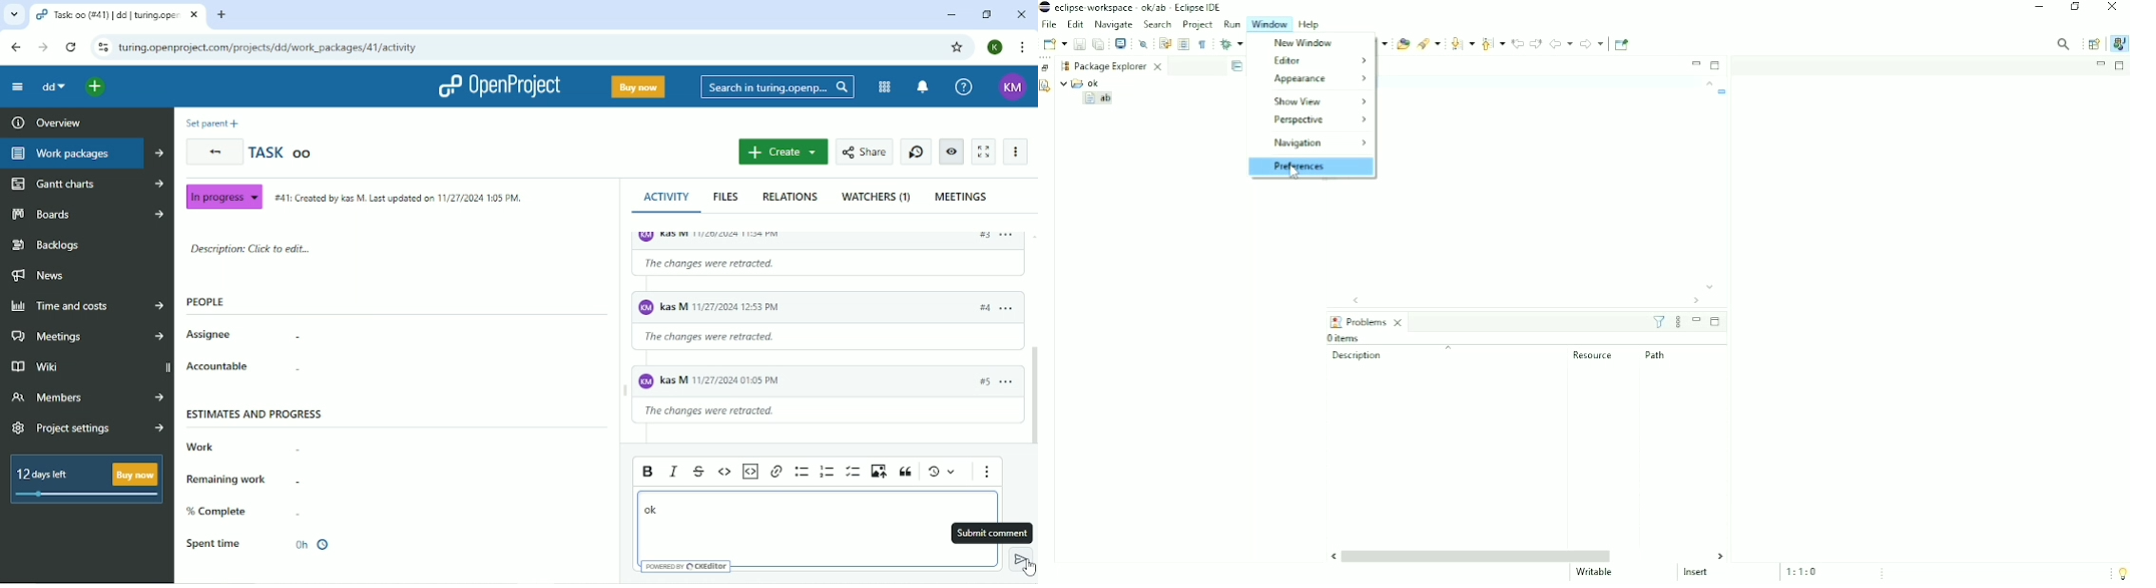  Describe the element at coordinates (18, 87) in the screenshot. I see `Collapse project menu` at that location.